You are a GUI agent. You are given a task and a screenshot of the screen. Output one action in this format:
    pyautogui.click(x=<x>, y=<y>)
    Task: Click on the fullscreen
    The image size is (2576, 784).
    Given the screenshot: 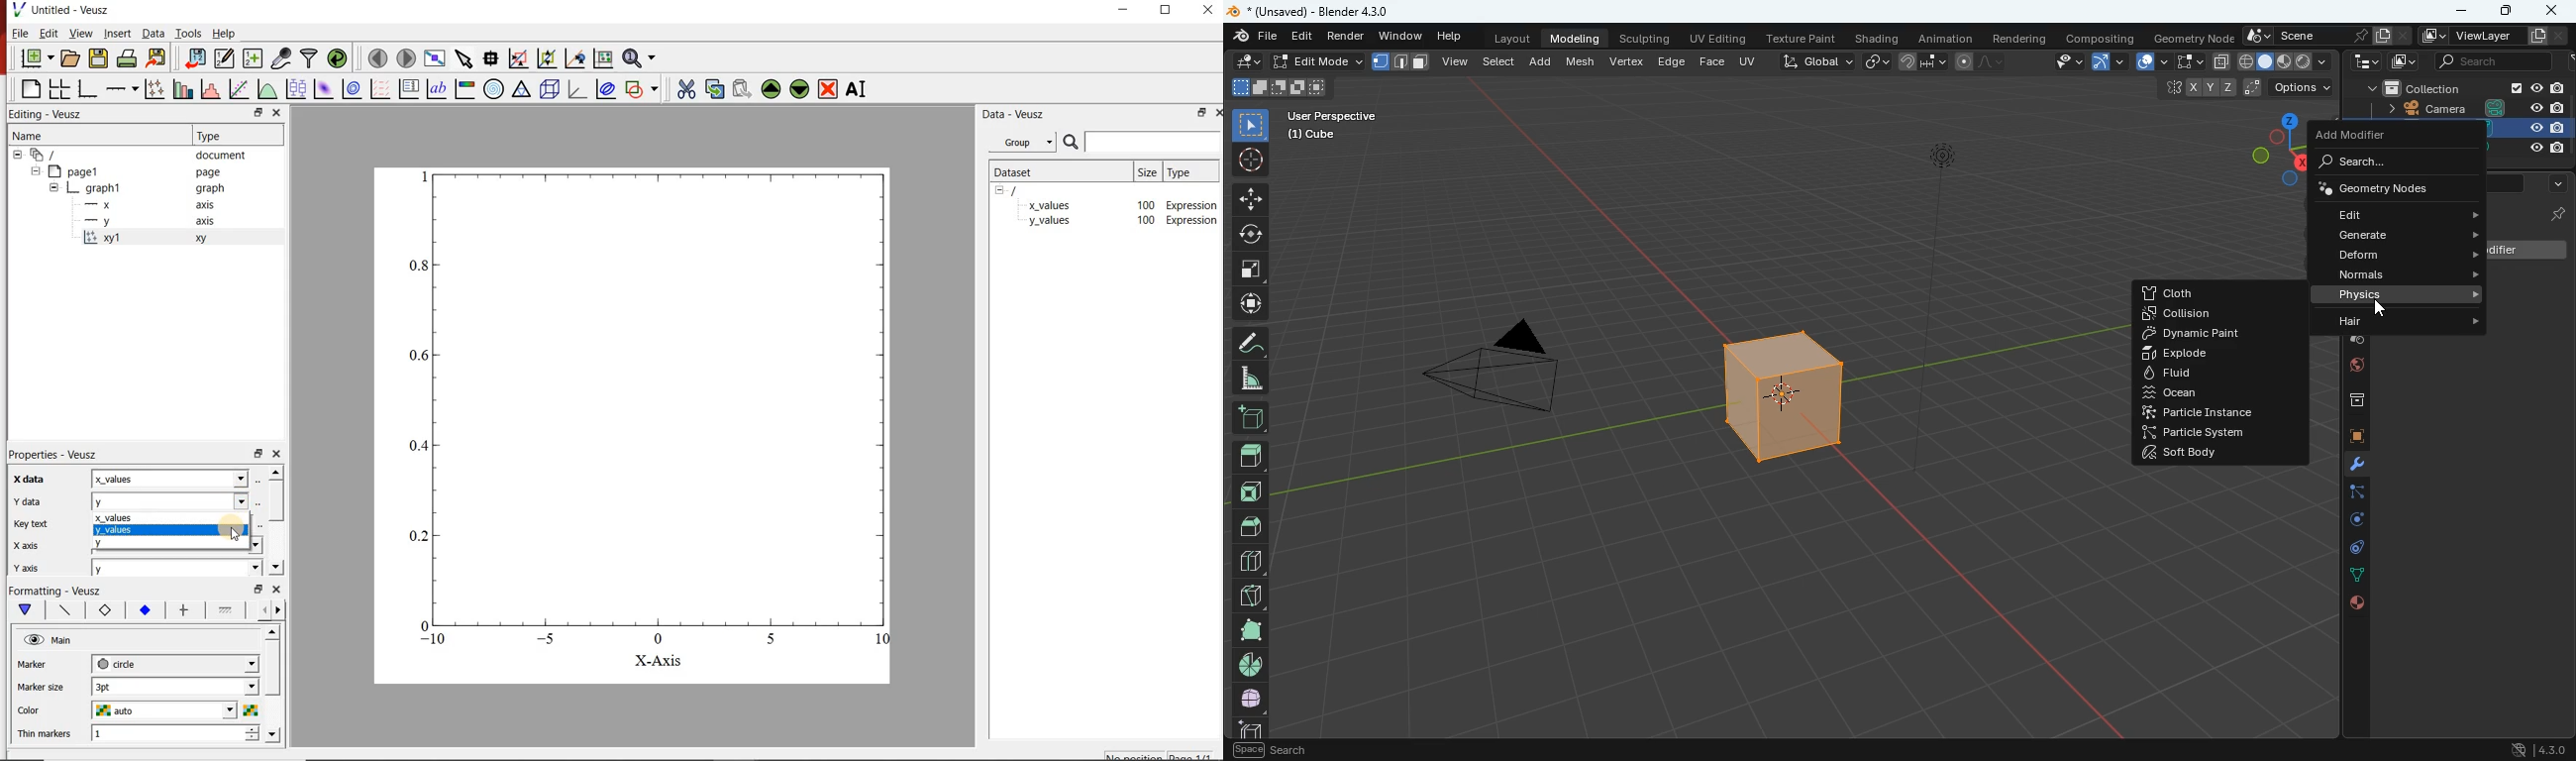 What is the action you would take?
    pyautogui.click(x=1252, y=267)
    